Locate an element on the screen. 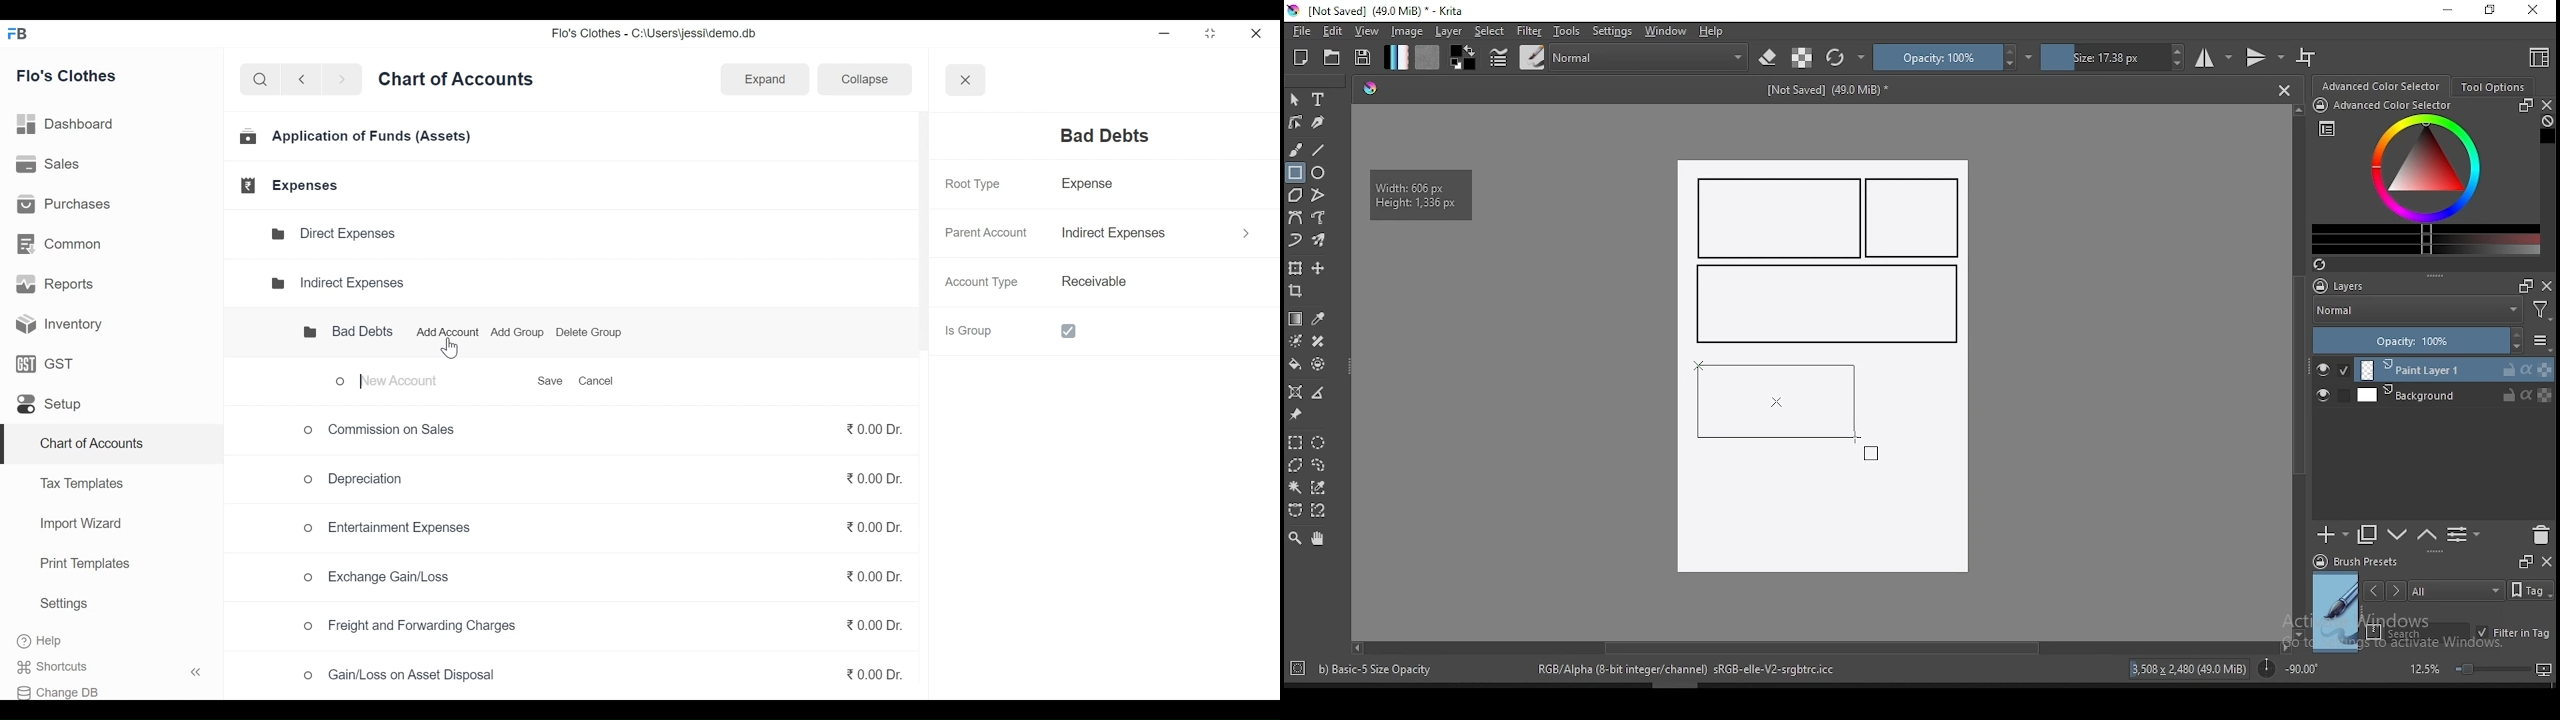  Tax Templates is located at coordinates (81, 483).